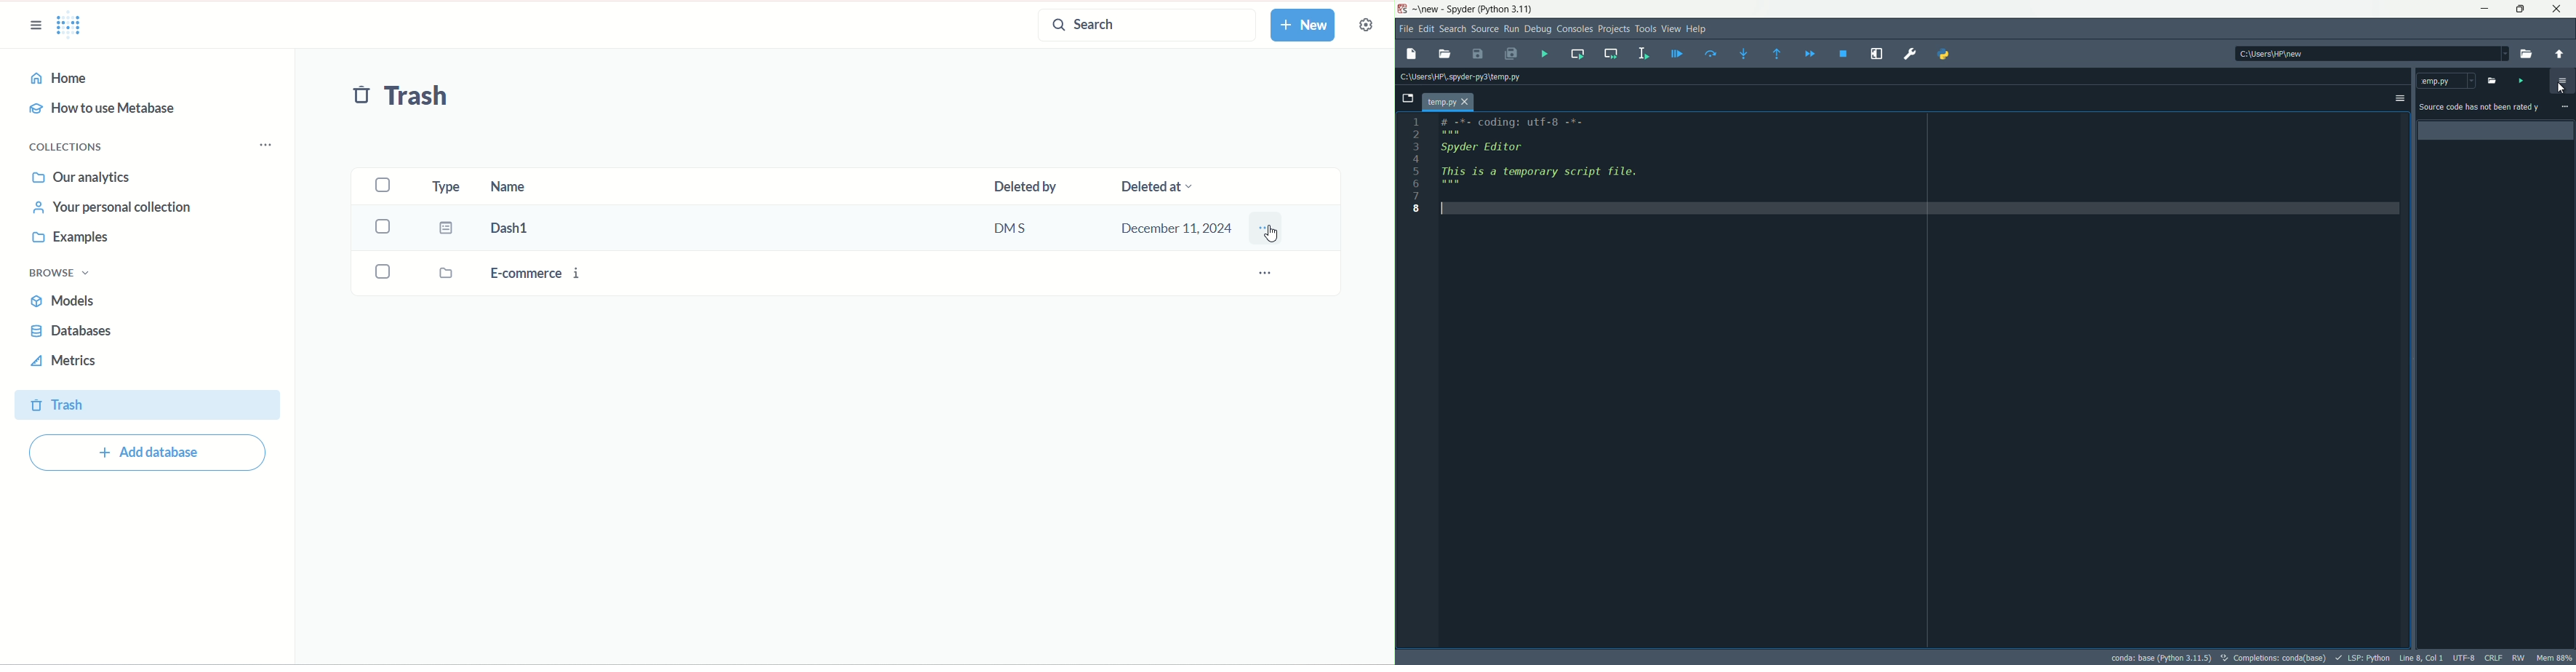 The height and width of the screenshot is (672, 2576). Describe the element at coordinates (2399, 98) in the screenshot. I see `options` at that location.